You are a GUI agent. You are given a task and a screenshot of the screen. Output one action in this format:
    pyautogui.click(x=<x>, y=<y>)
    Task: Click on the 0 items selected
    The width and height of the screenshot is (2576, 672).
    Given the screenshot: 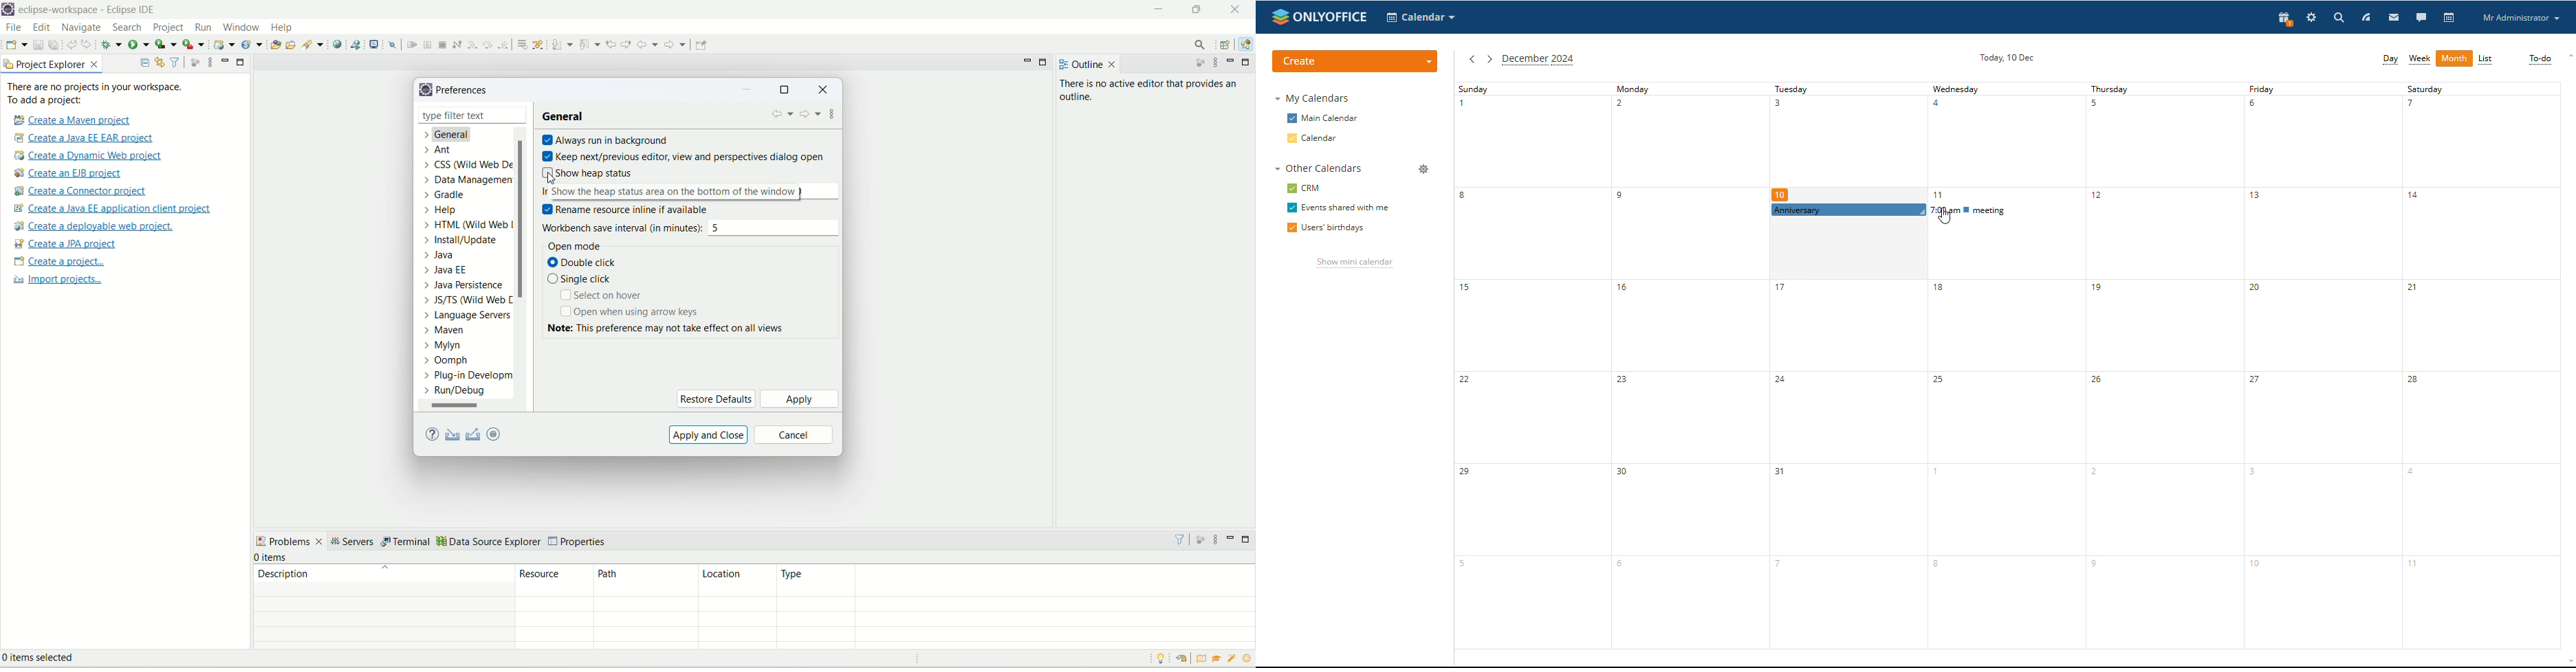 What is the action you would take?
    pyautogui.click(x=48, y=660)
    